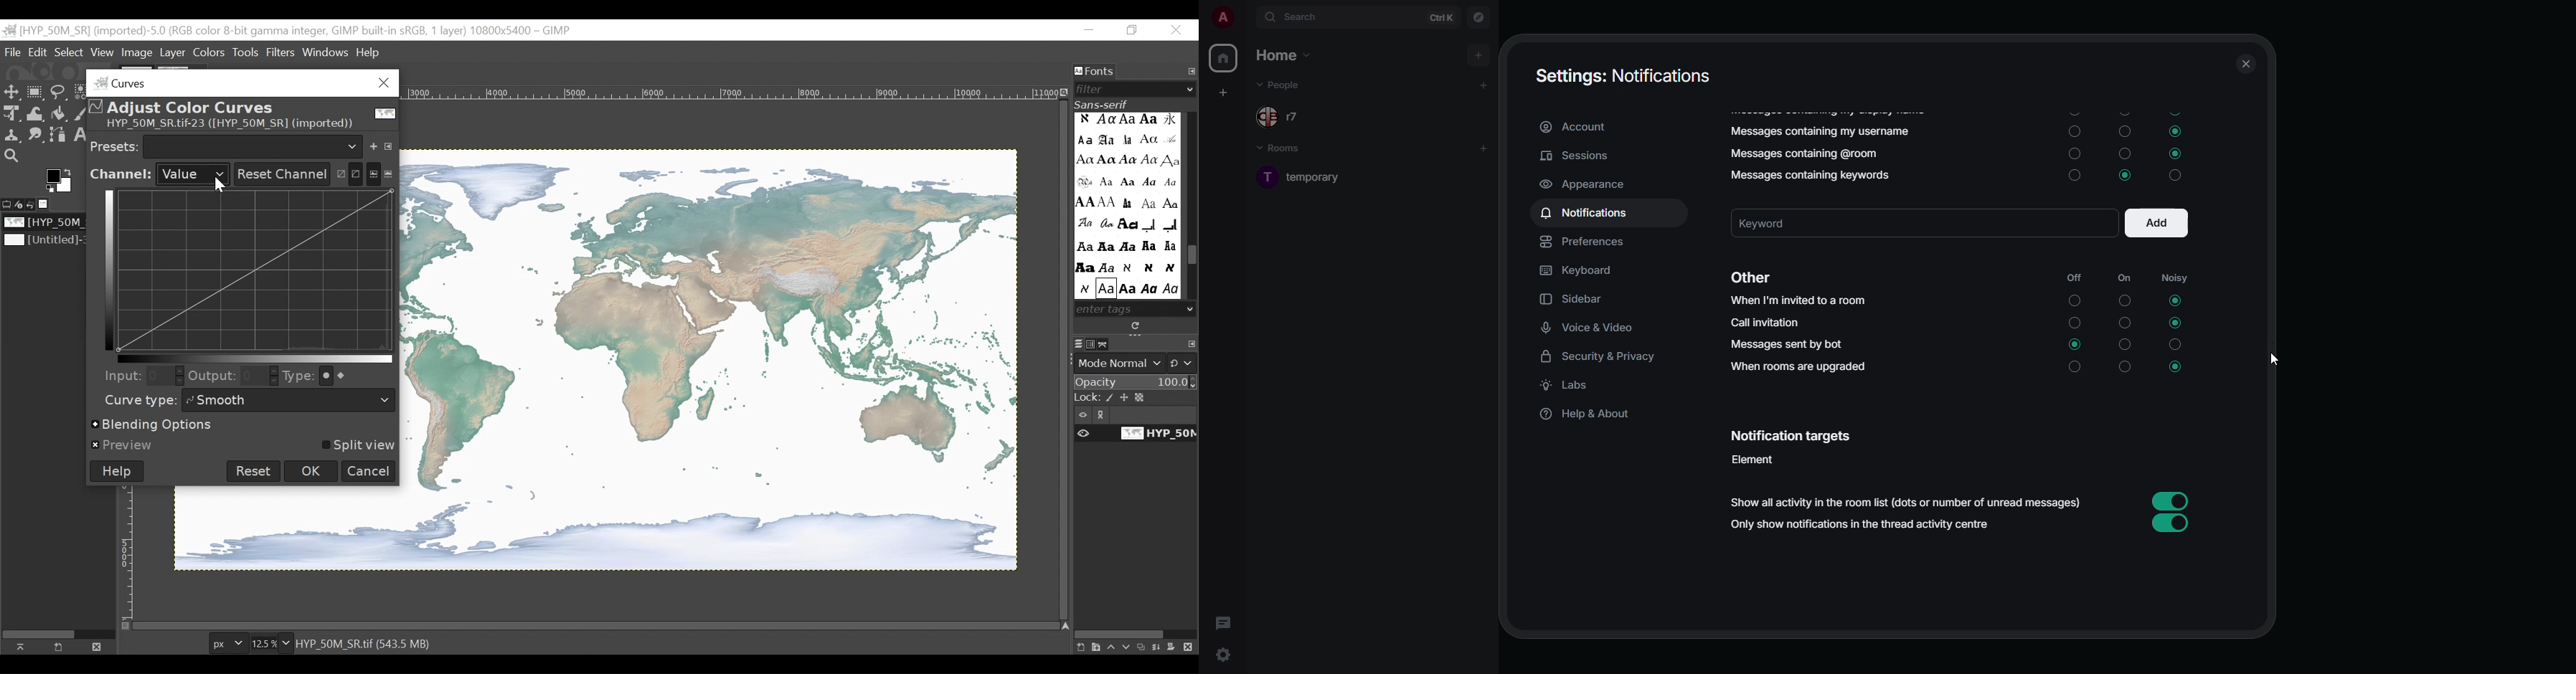  I want to click on off, so click(2125, 343).